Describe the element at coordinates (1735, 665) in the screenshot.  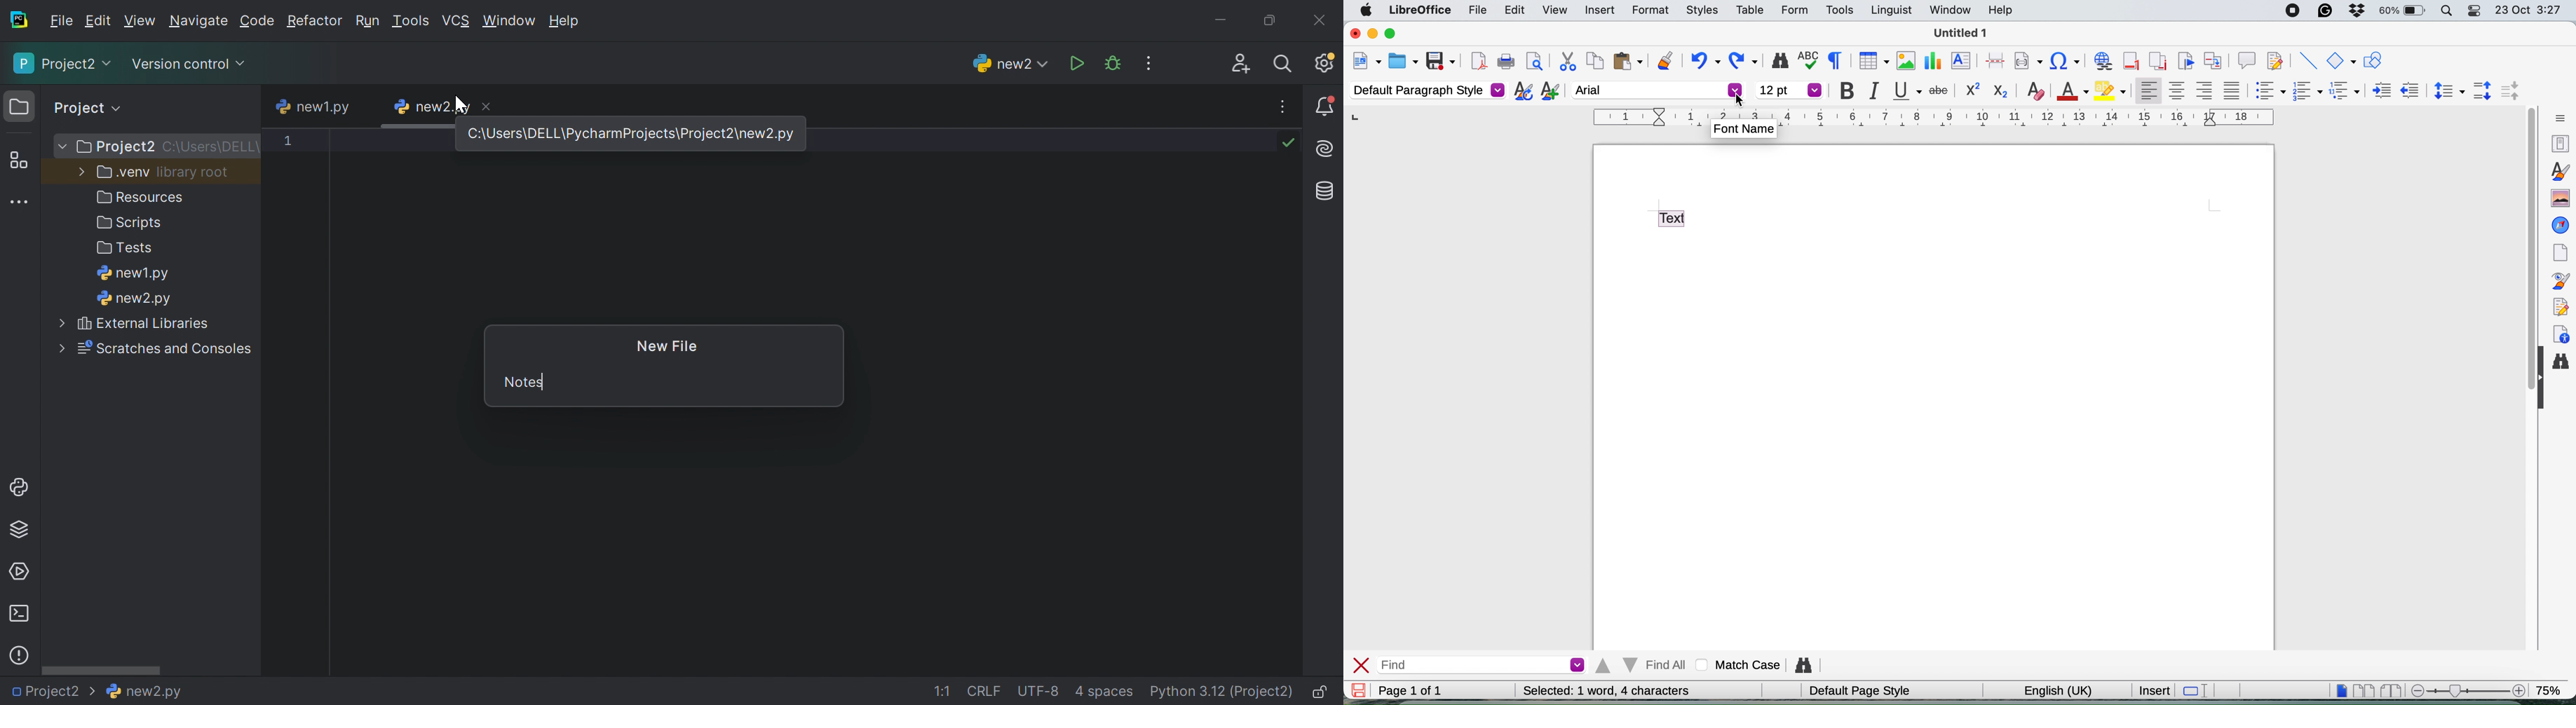
I see `match case` at that location.